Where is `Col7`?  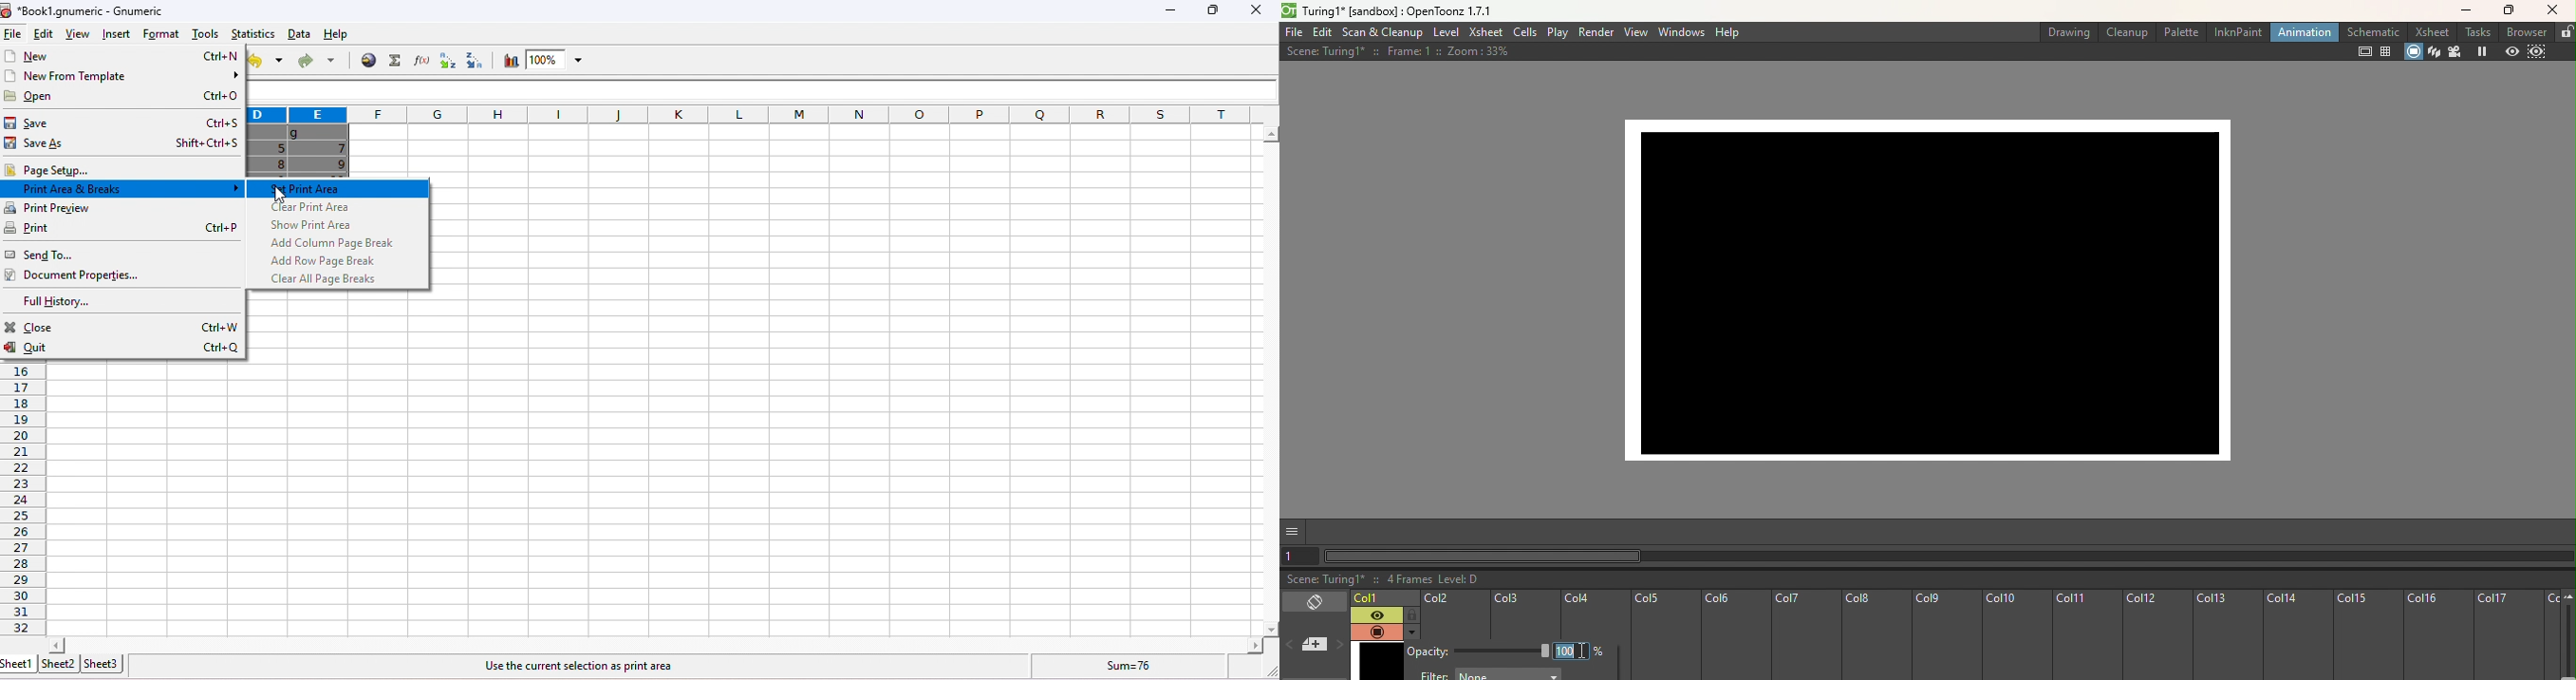
Col7 is located at coordinates (1804, 636).